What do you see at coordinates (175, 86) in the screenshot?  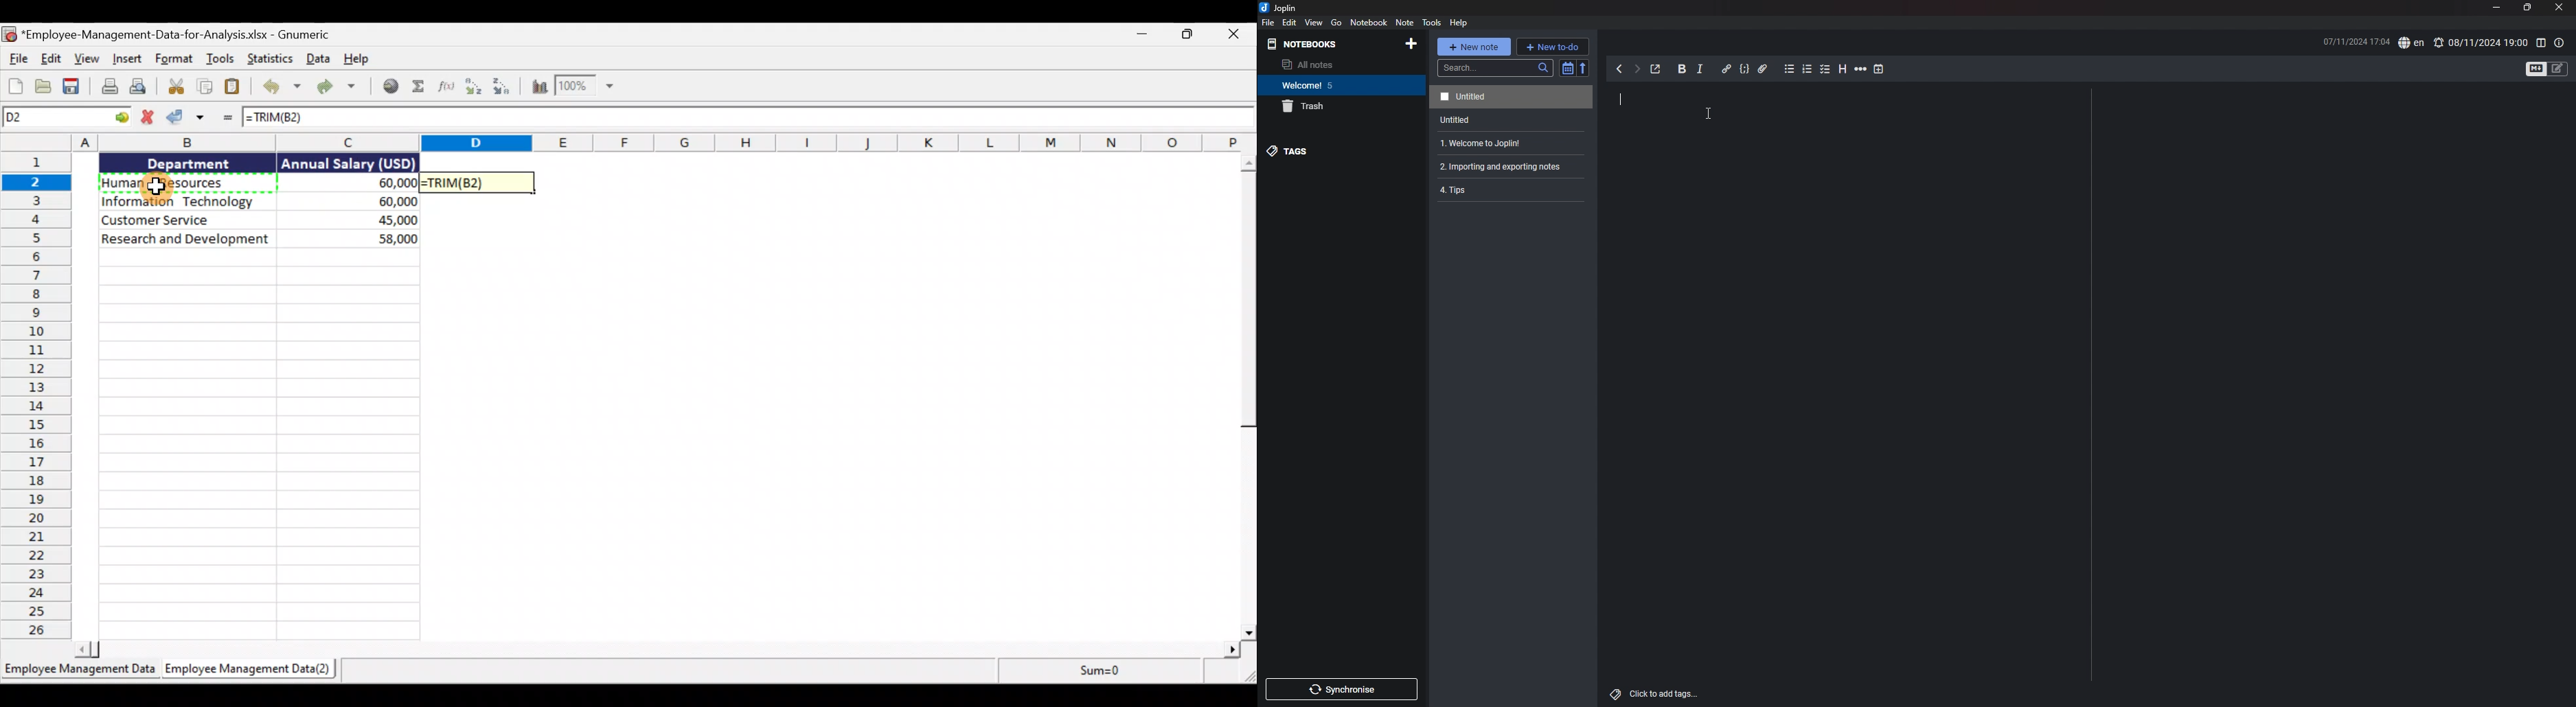 I see `Cut the selection` at bounding box center [175, 86].